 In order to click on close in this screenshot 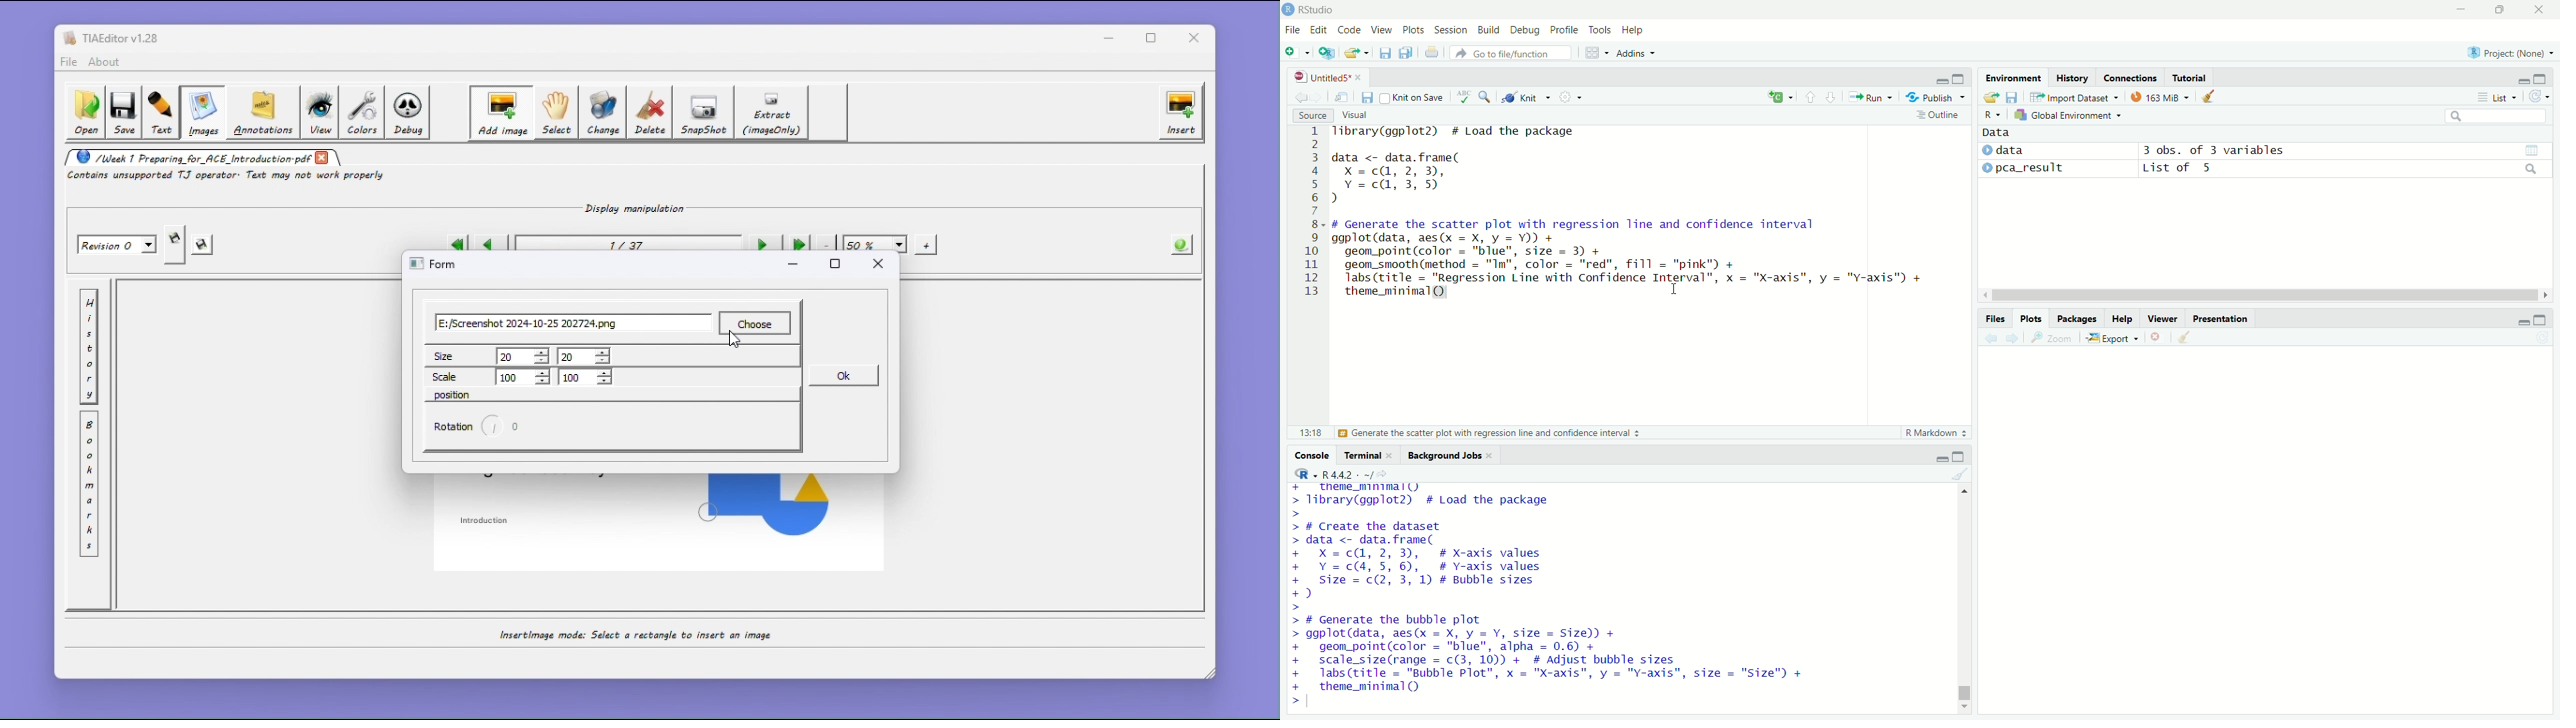, I will do `click(1361, 77)`.